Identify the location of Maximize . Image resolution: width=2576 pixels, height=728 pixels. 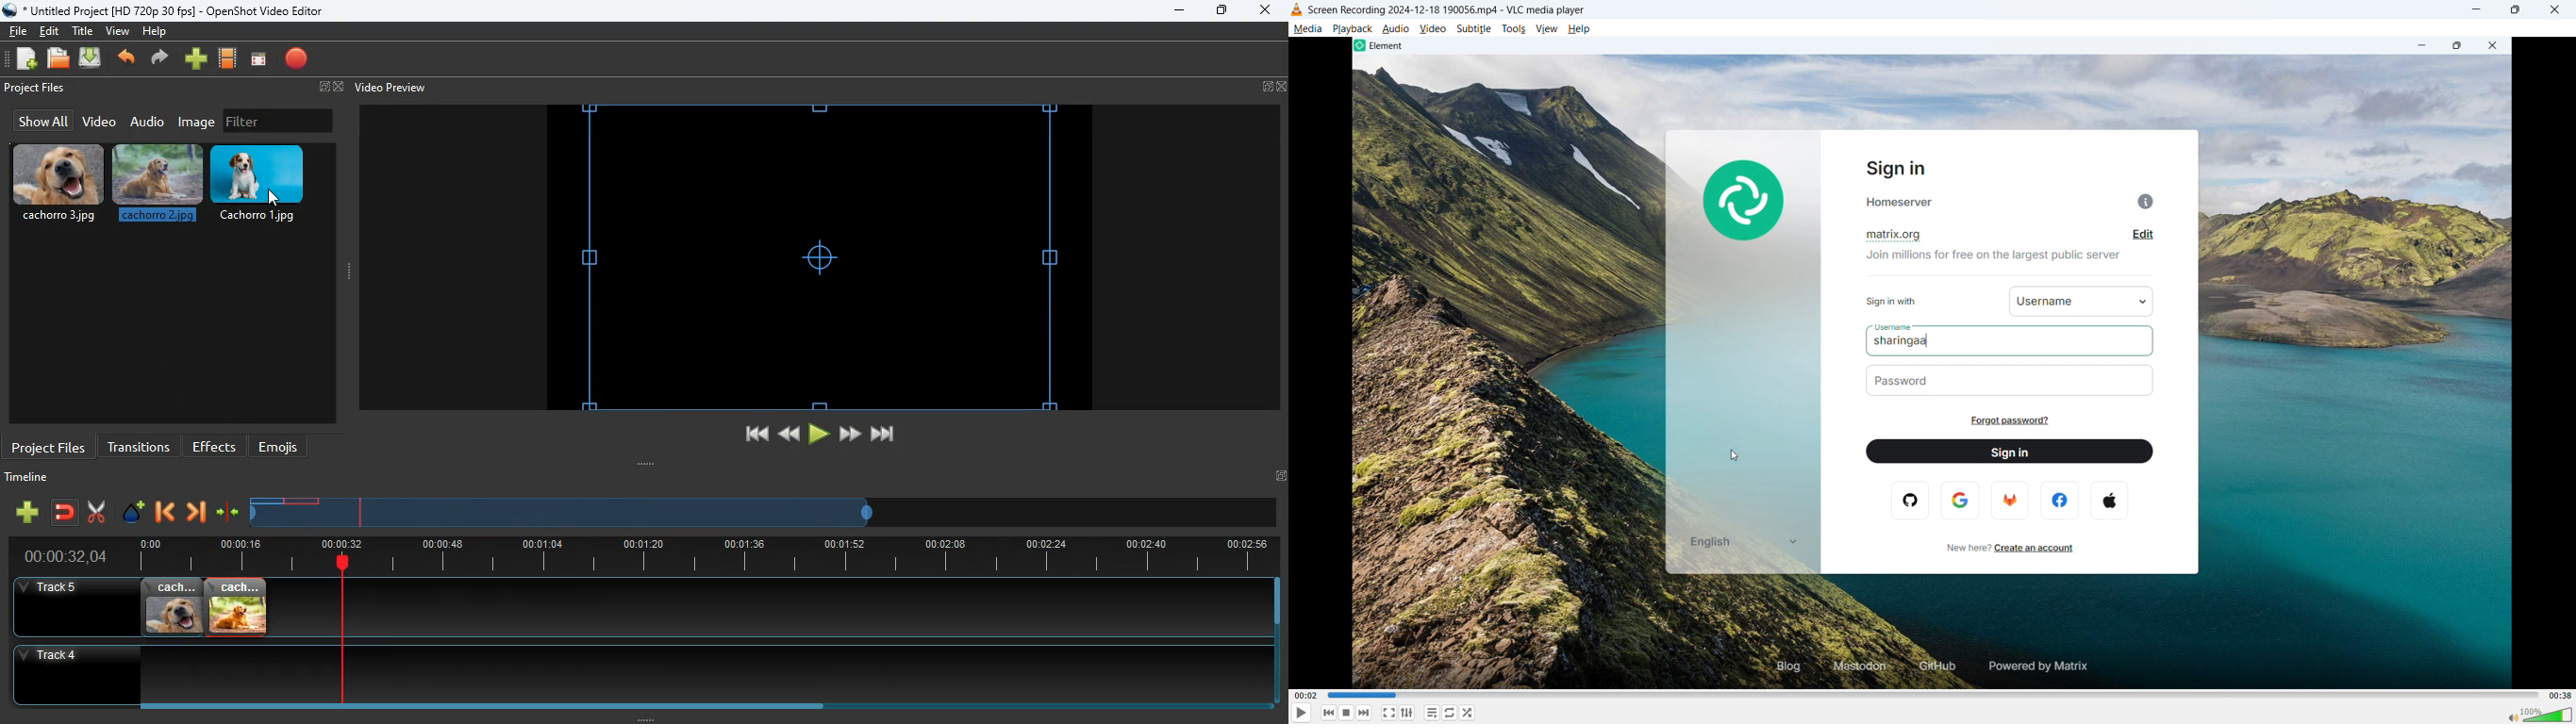
(2517, 10).